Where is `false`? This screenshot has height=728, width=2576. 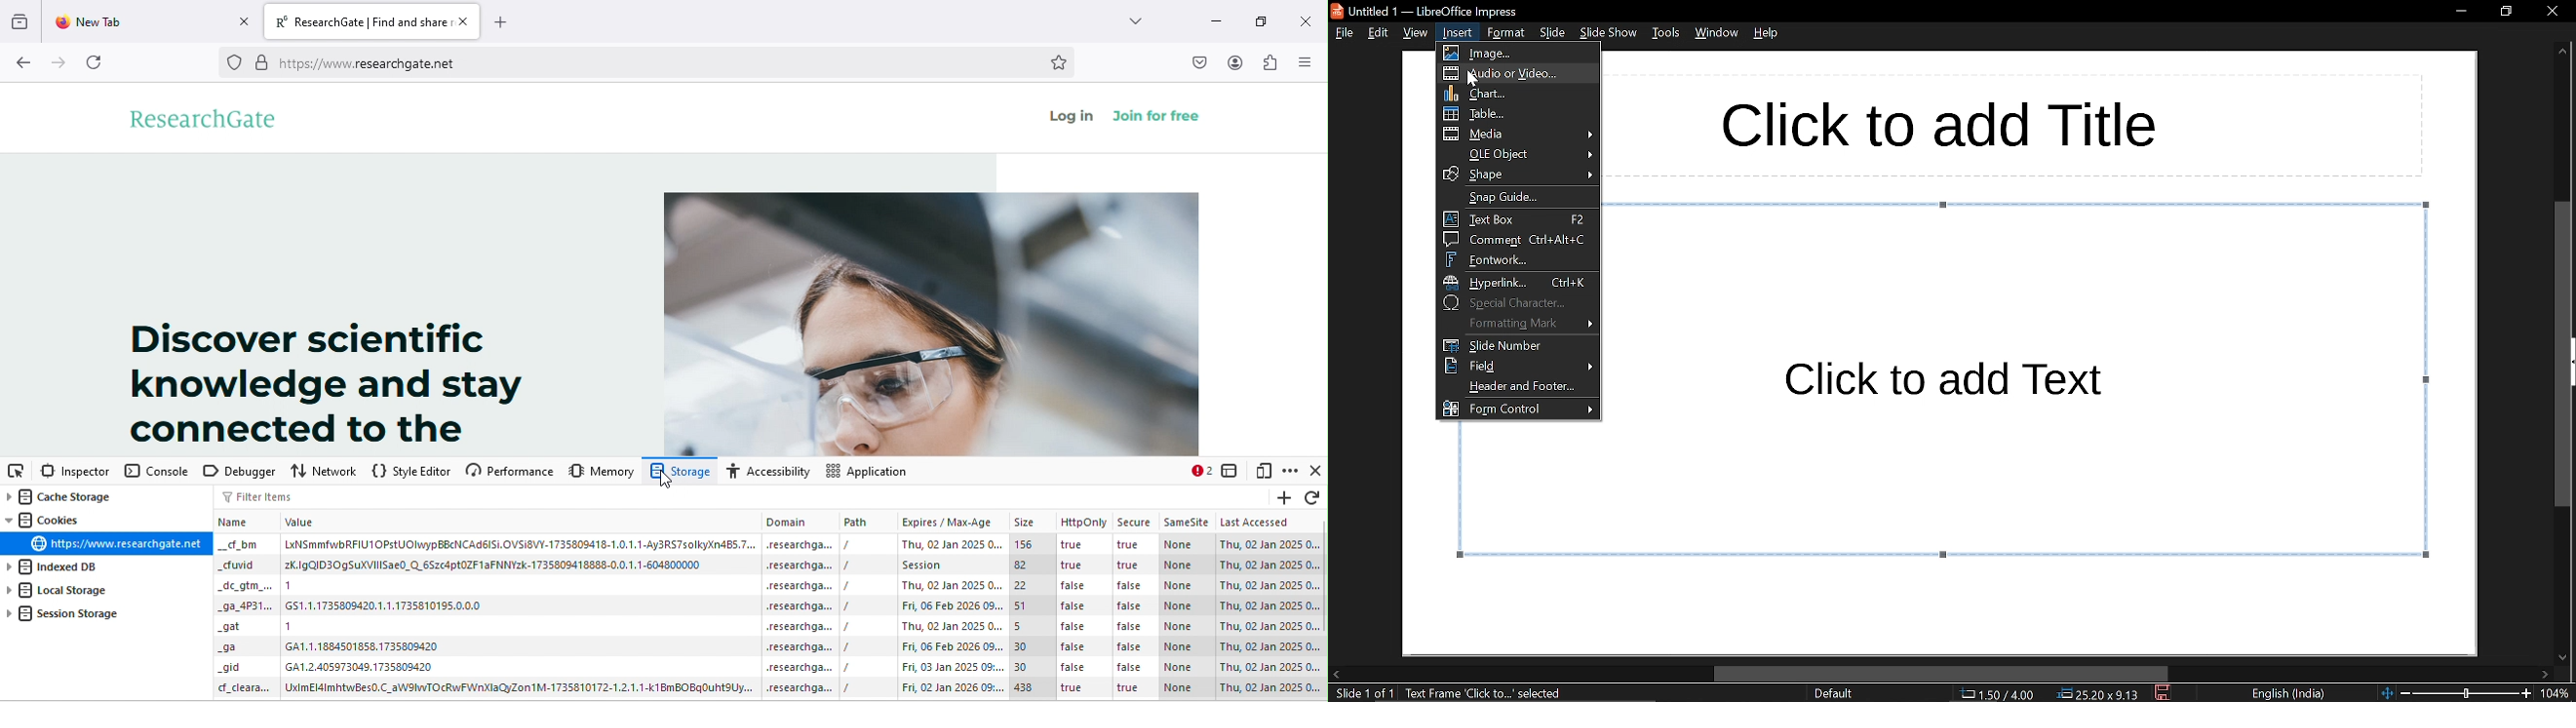
false is located at coordinates (1134, 606).